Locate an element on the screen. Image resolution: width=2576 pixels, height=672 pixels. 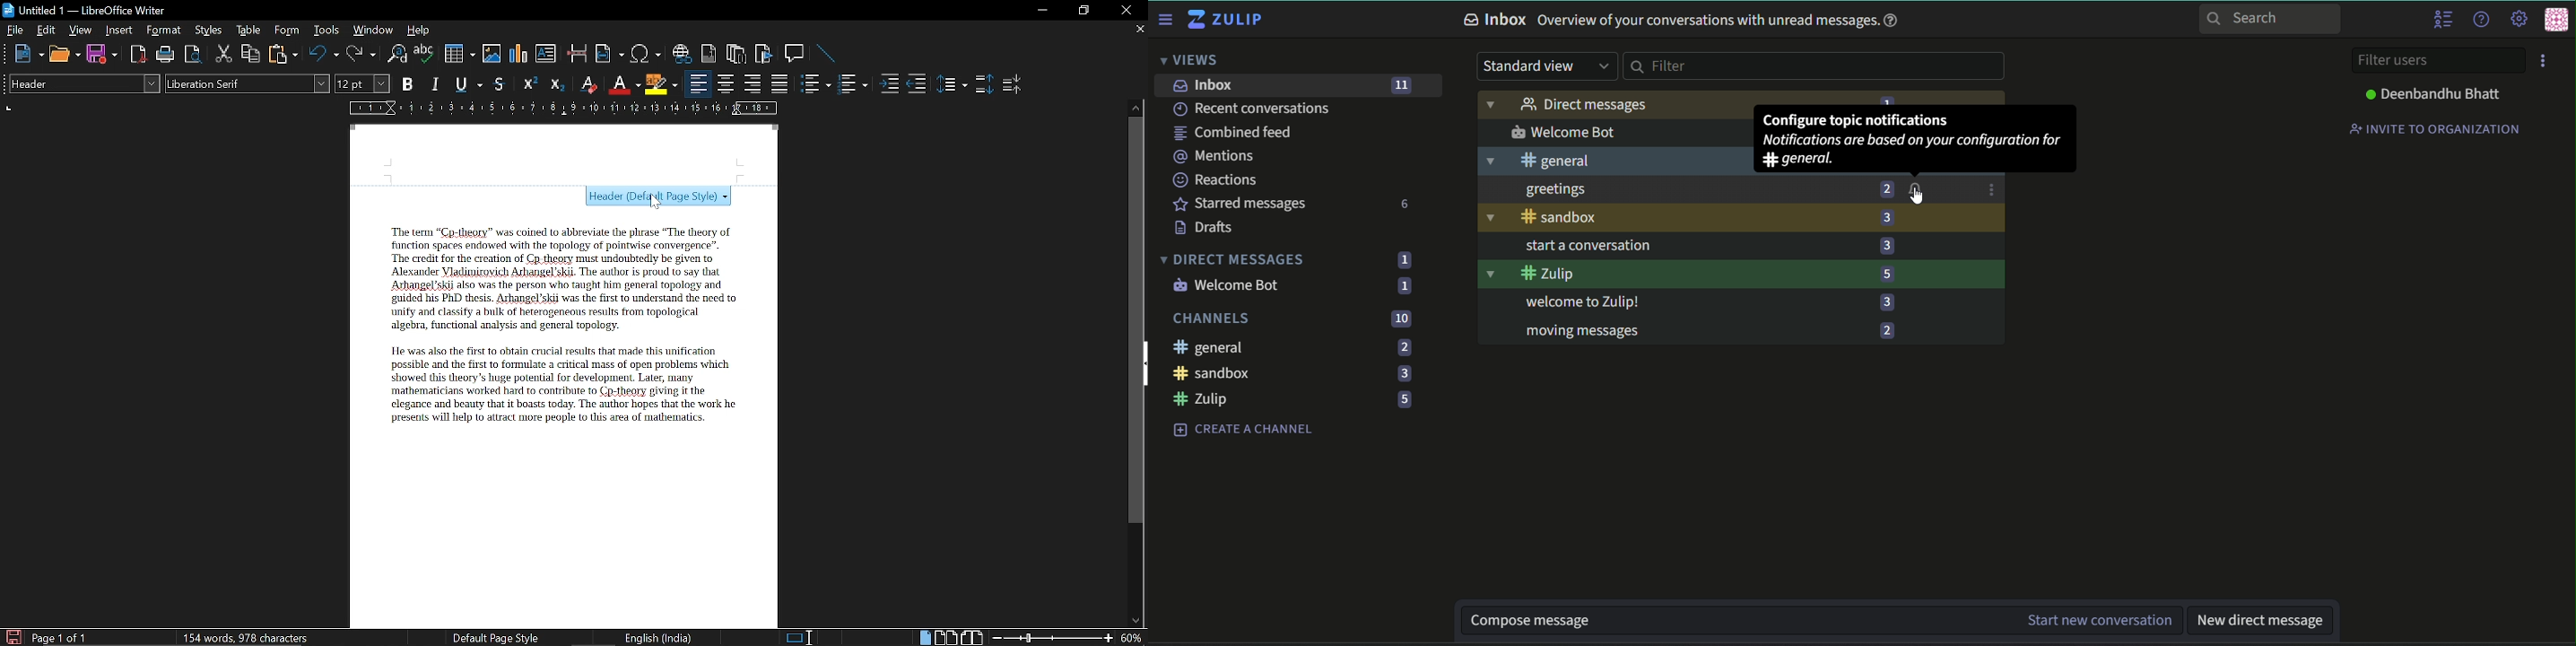
Subscript is located at coordinates (556, 84).